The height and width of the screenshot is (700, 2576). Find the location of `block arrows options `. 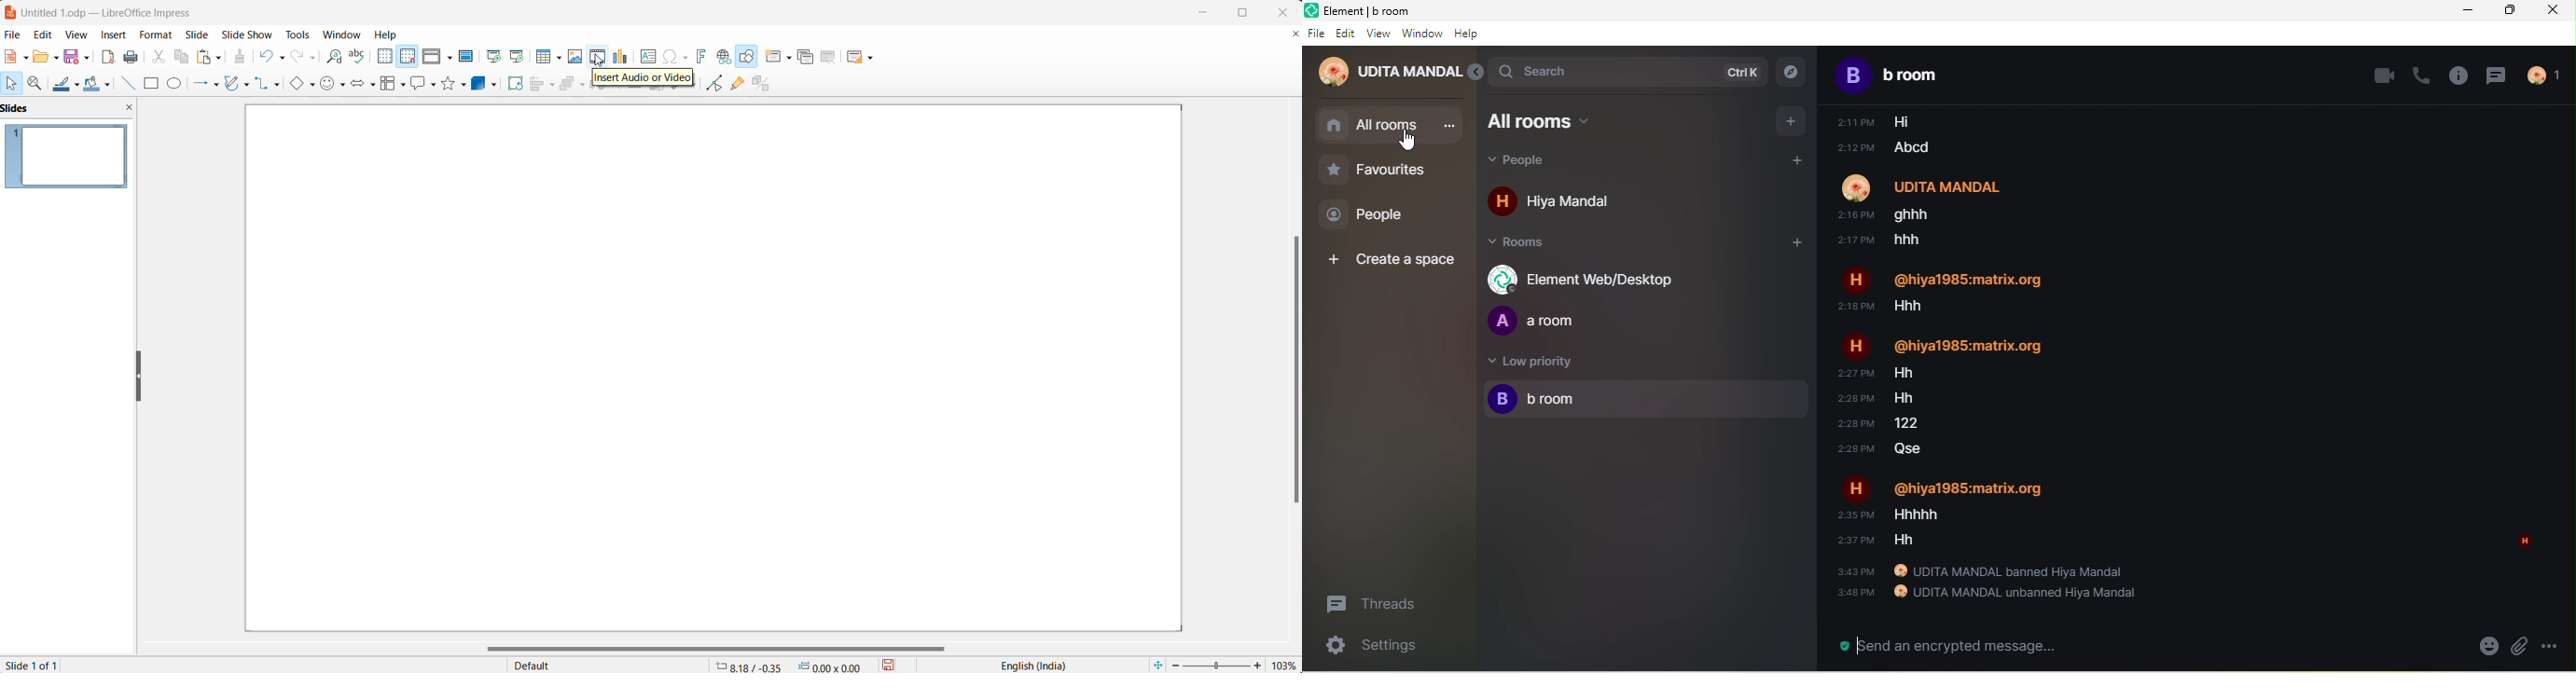

block arrows options  is located at coordinates (375, 87).